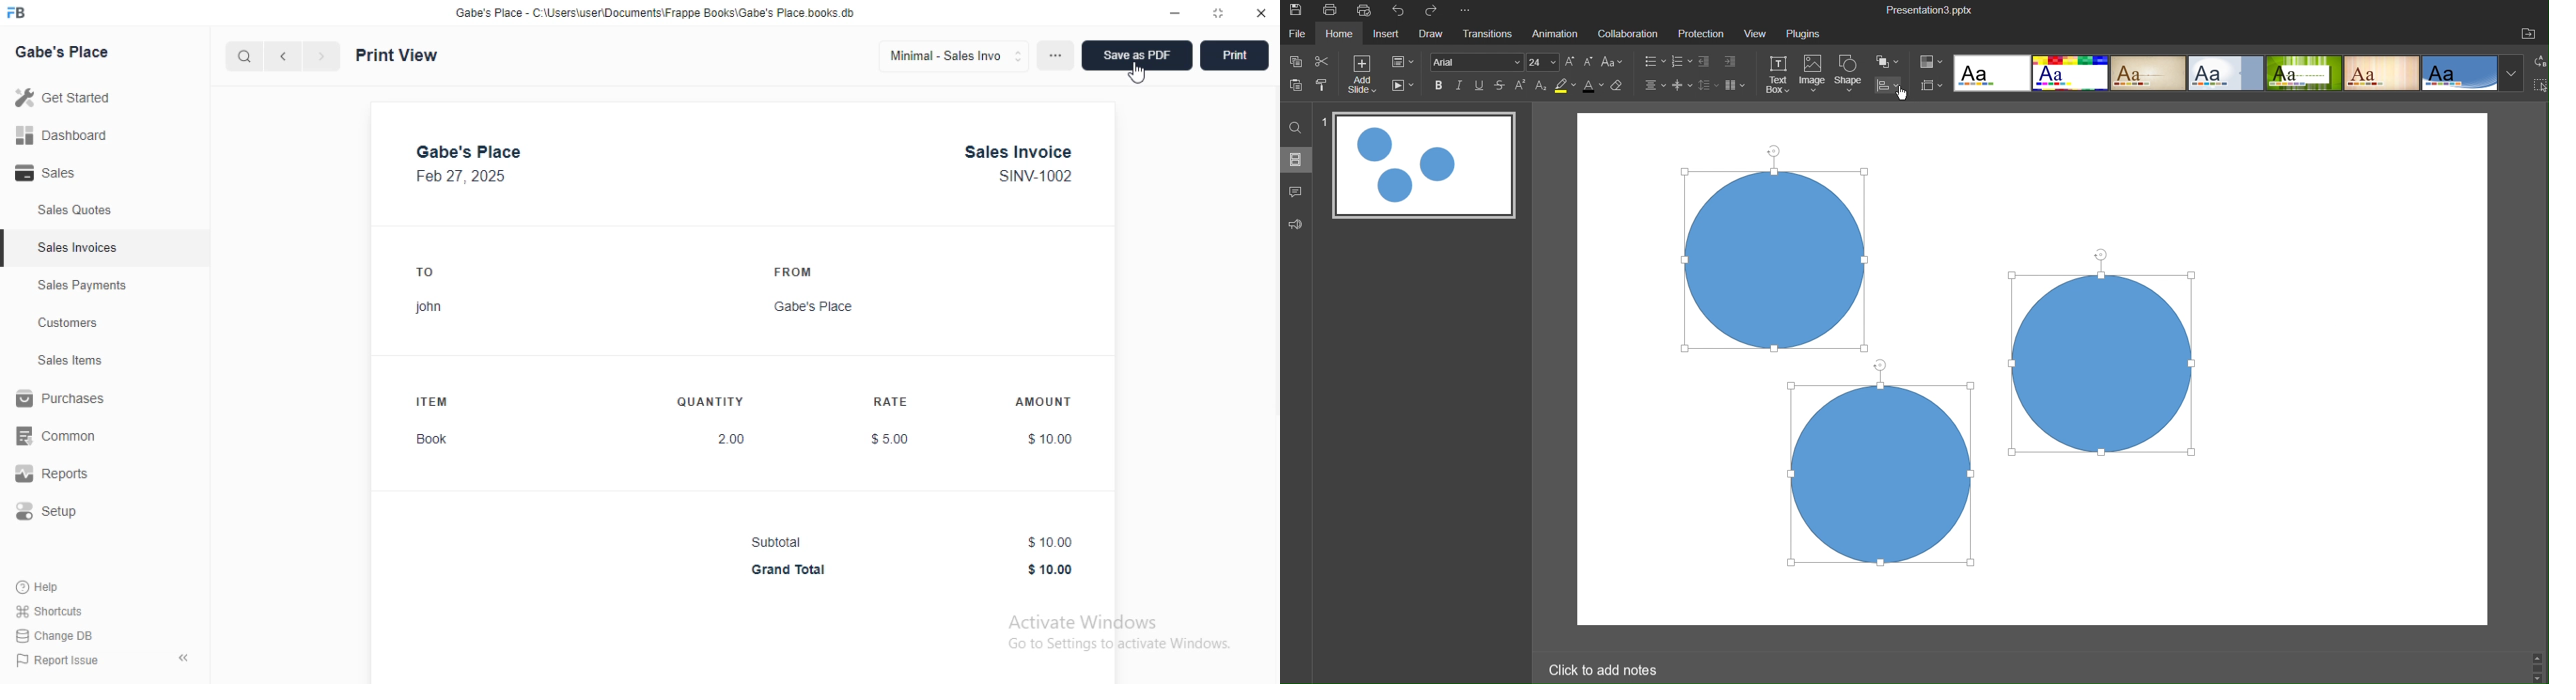 The image size is (2576, 700). What do you see at coordinates (1703, 34) in the screenshot?
I see `Protection` at bounding box center [1703, 34].